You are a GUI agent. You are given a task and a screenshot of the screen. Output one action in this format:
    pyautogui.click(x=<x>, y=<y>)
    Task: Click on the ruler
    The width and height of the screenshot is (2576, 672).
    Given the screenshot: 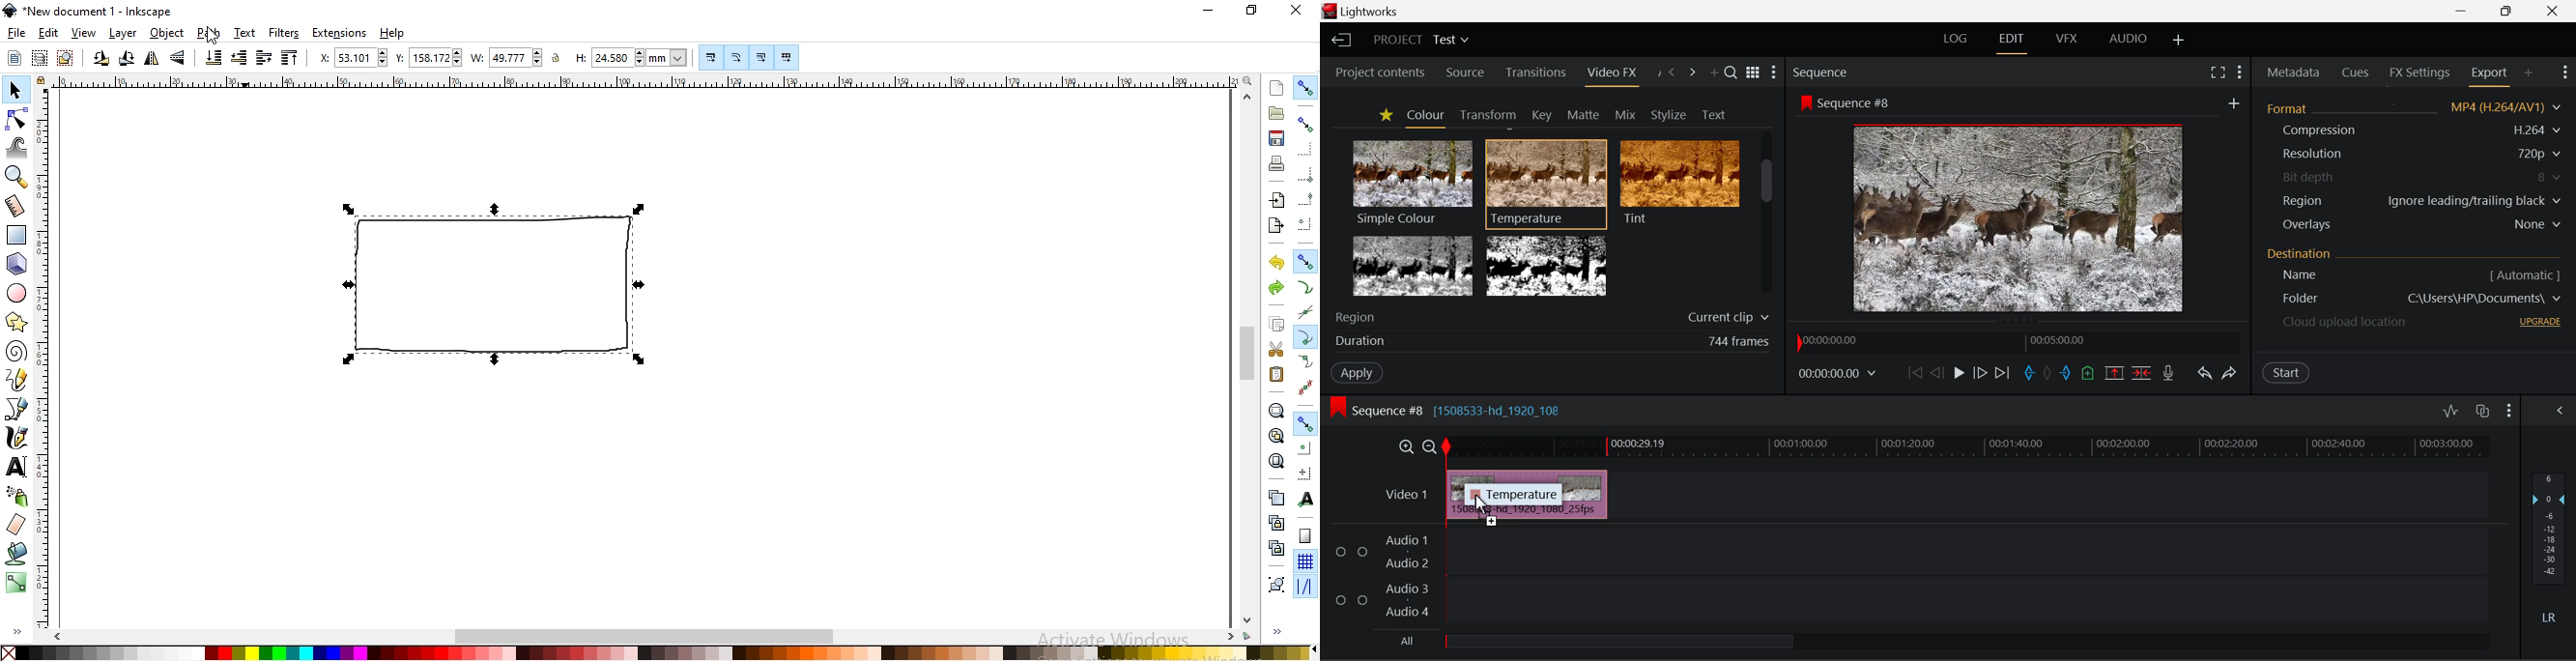 What is the action you would take?
    pyautogui.click(x=48, y=363)
    